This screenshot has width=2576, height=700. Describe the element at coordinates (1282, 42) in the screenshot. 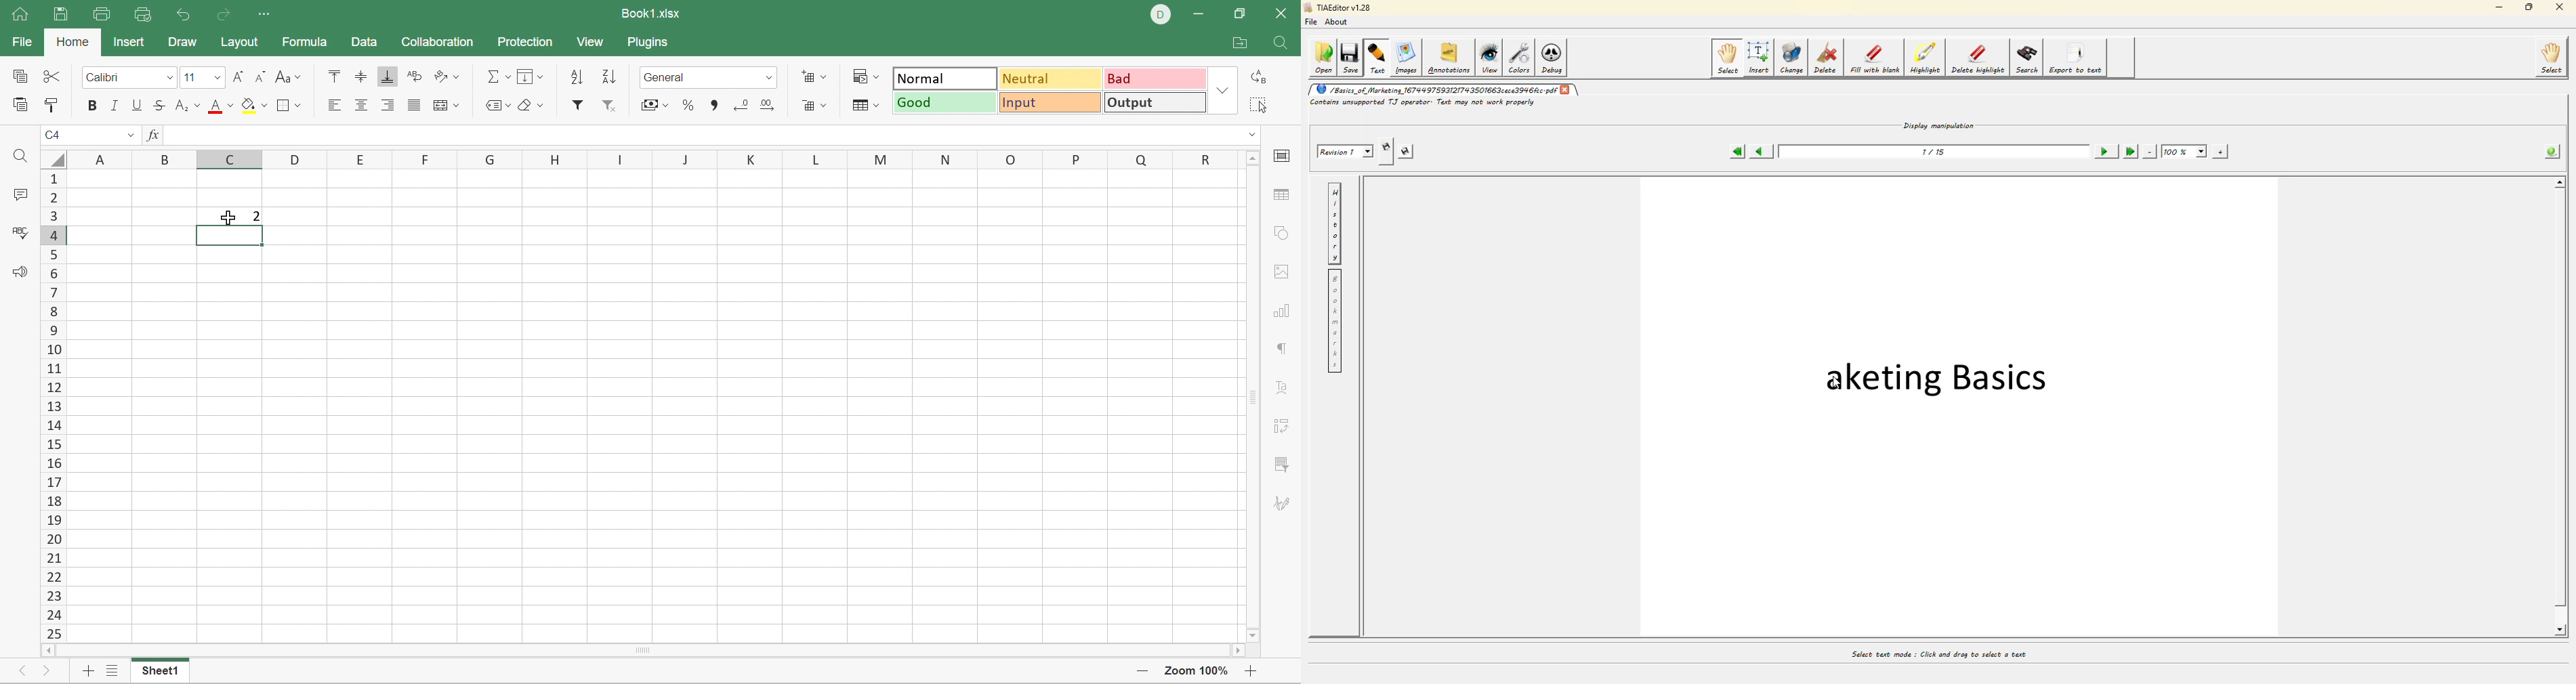

I see `Find` at that location.